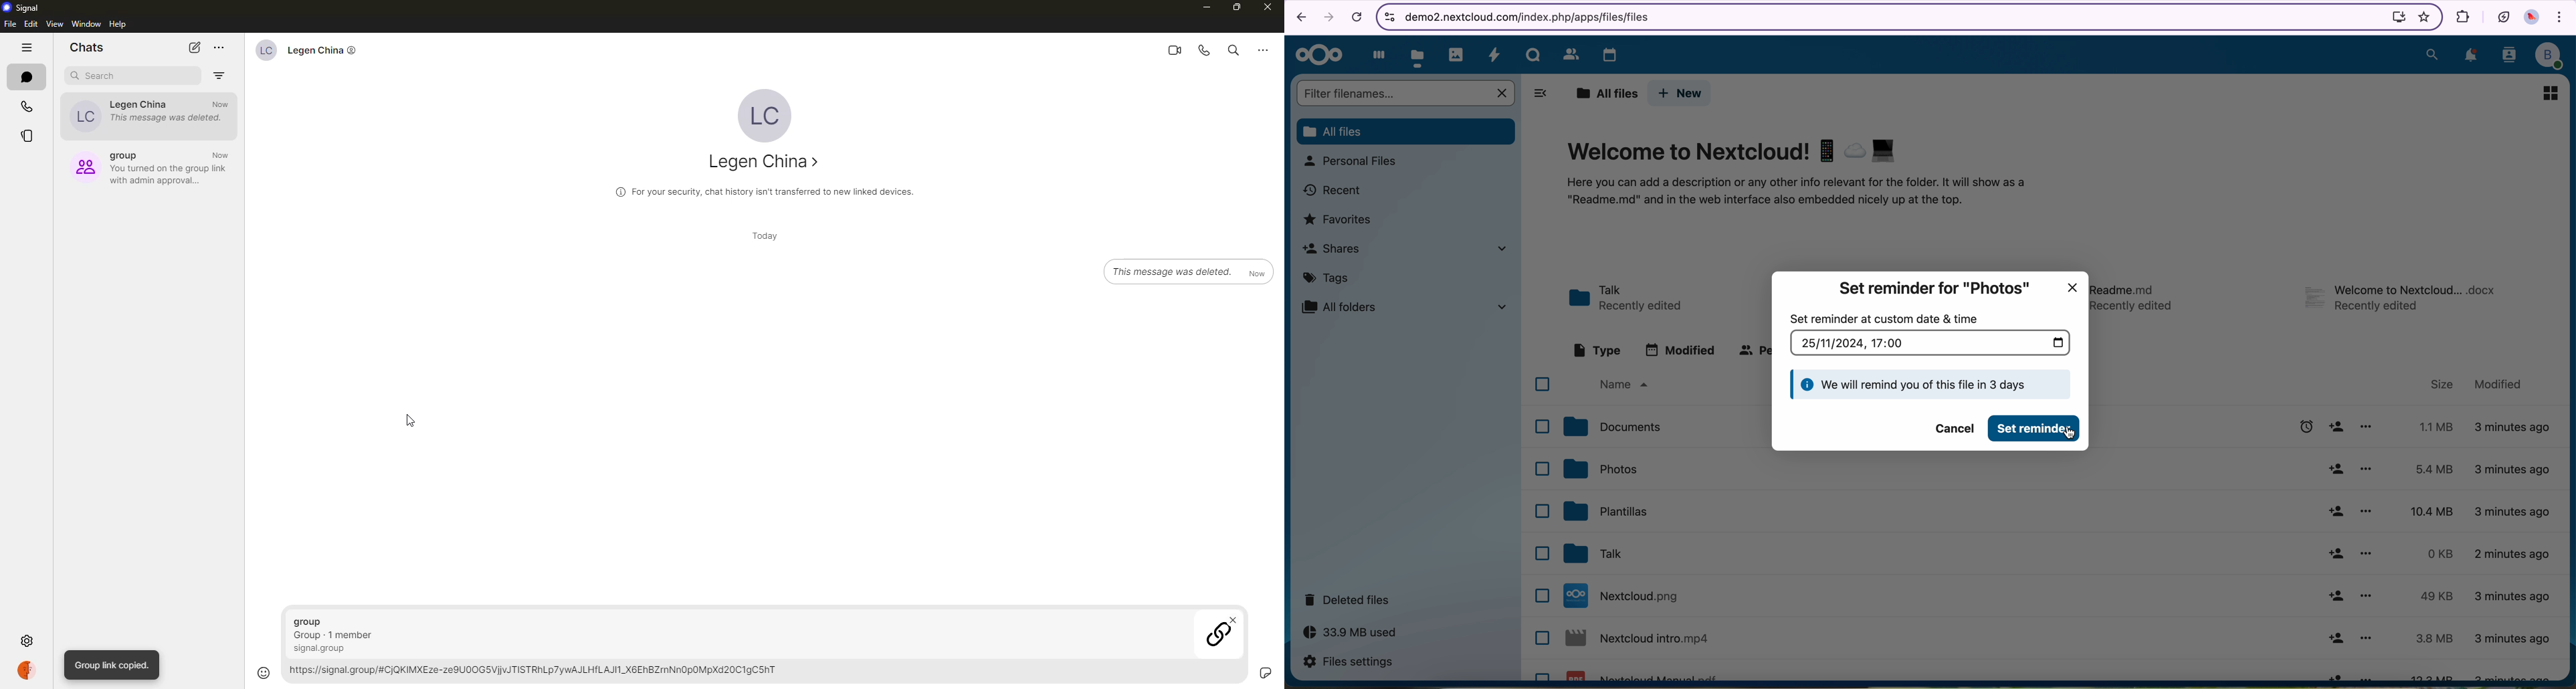 The height and width of the screenshot is (700, 2576). Describe the element at coordinates (2507, 57) in the screenshot. I see `contacts` at that location.